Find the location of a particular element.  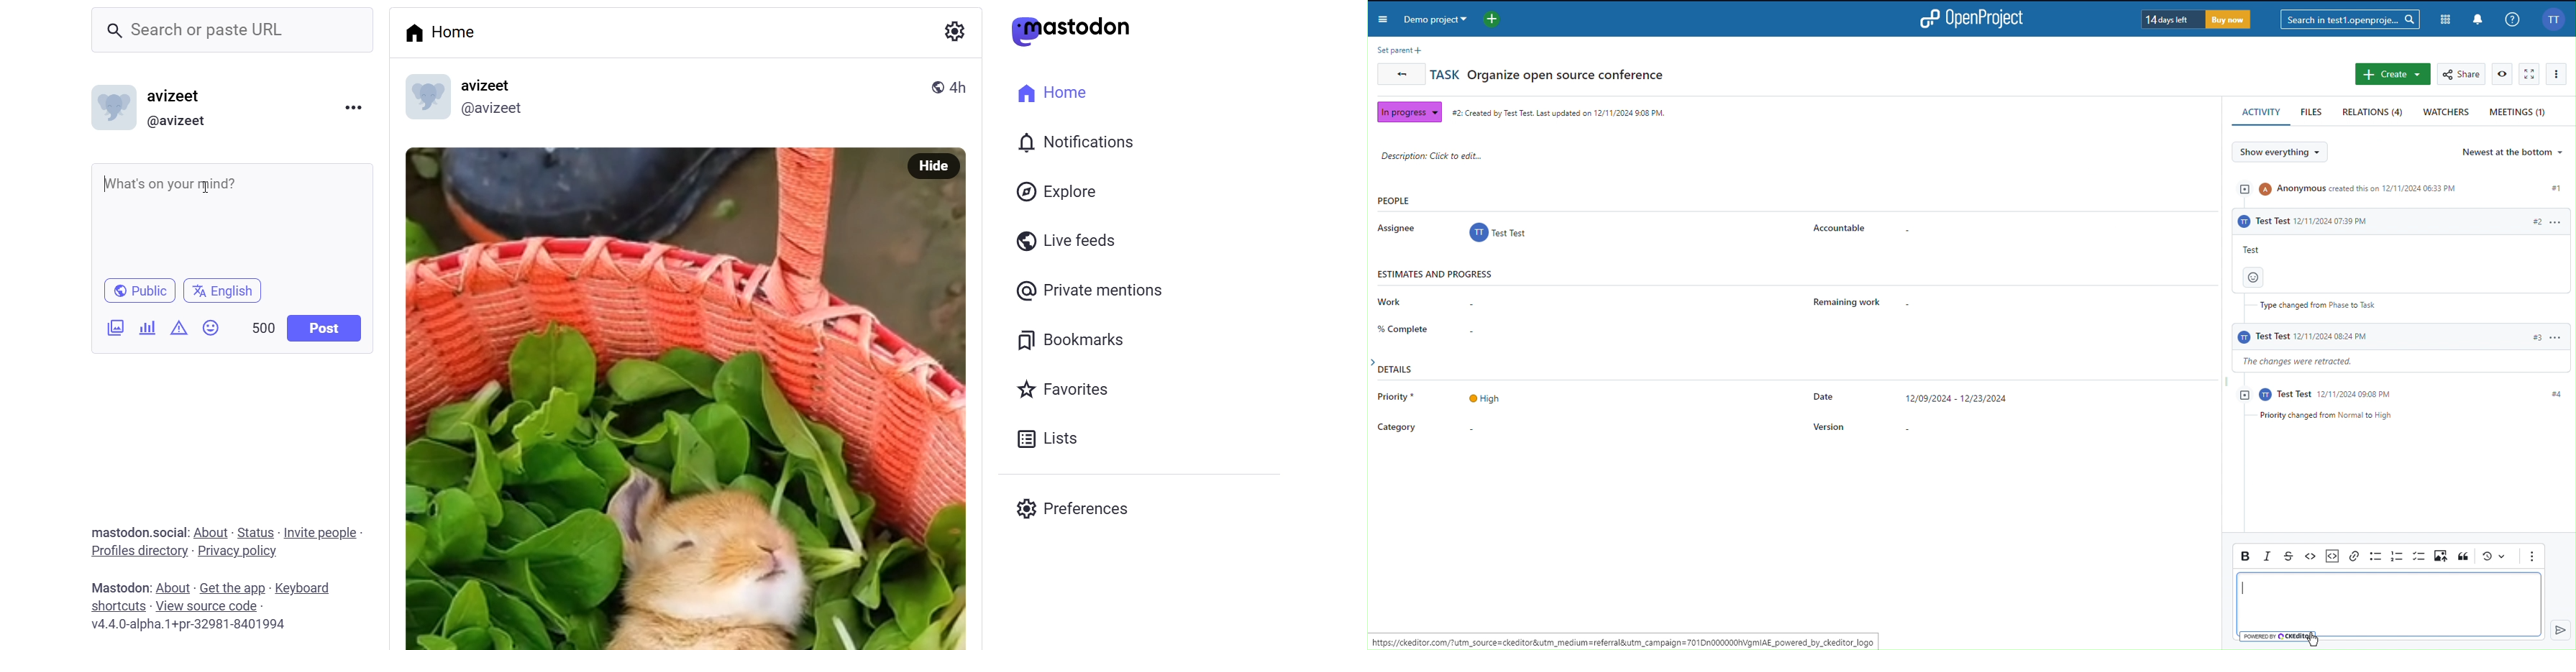

profiles is located at coordinates (130, 554).